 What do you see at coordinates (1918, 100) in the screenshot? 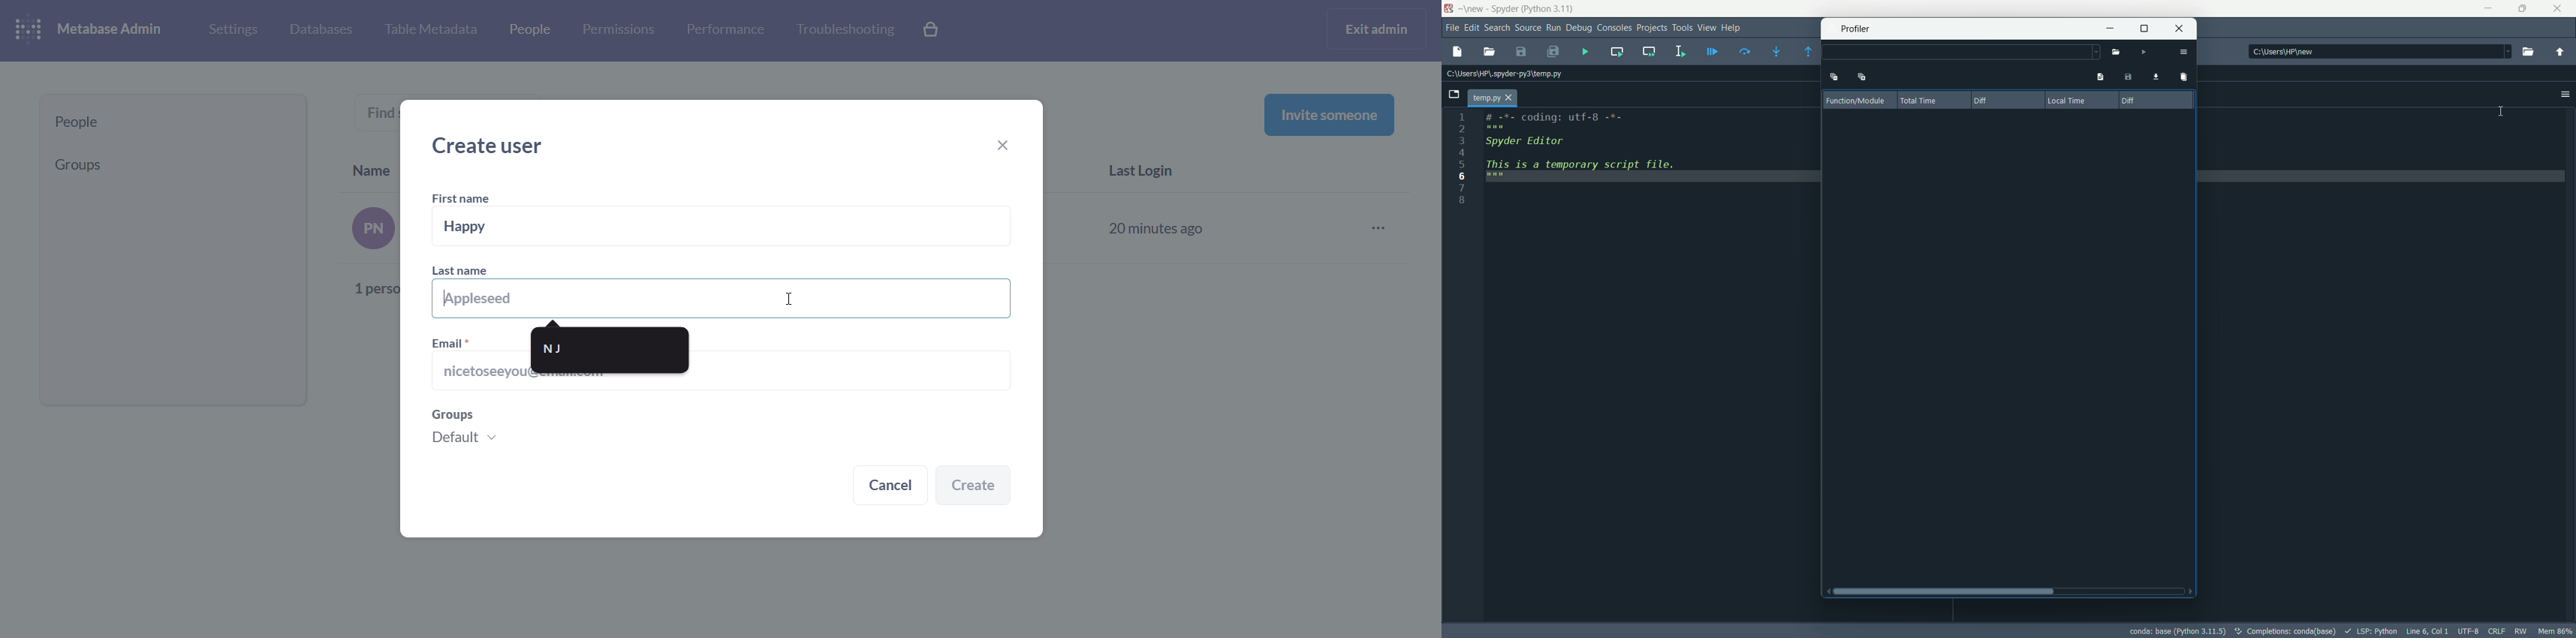
I see `total time` at bounding box center [1918, 100].